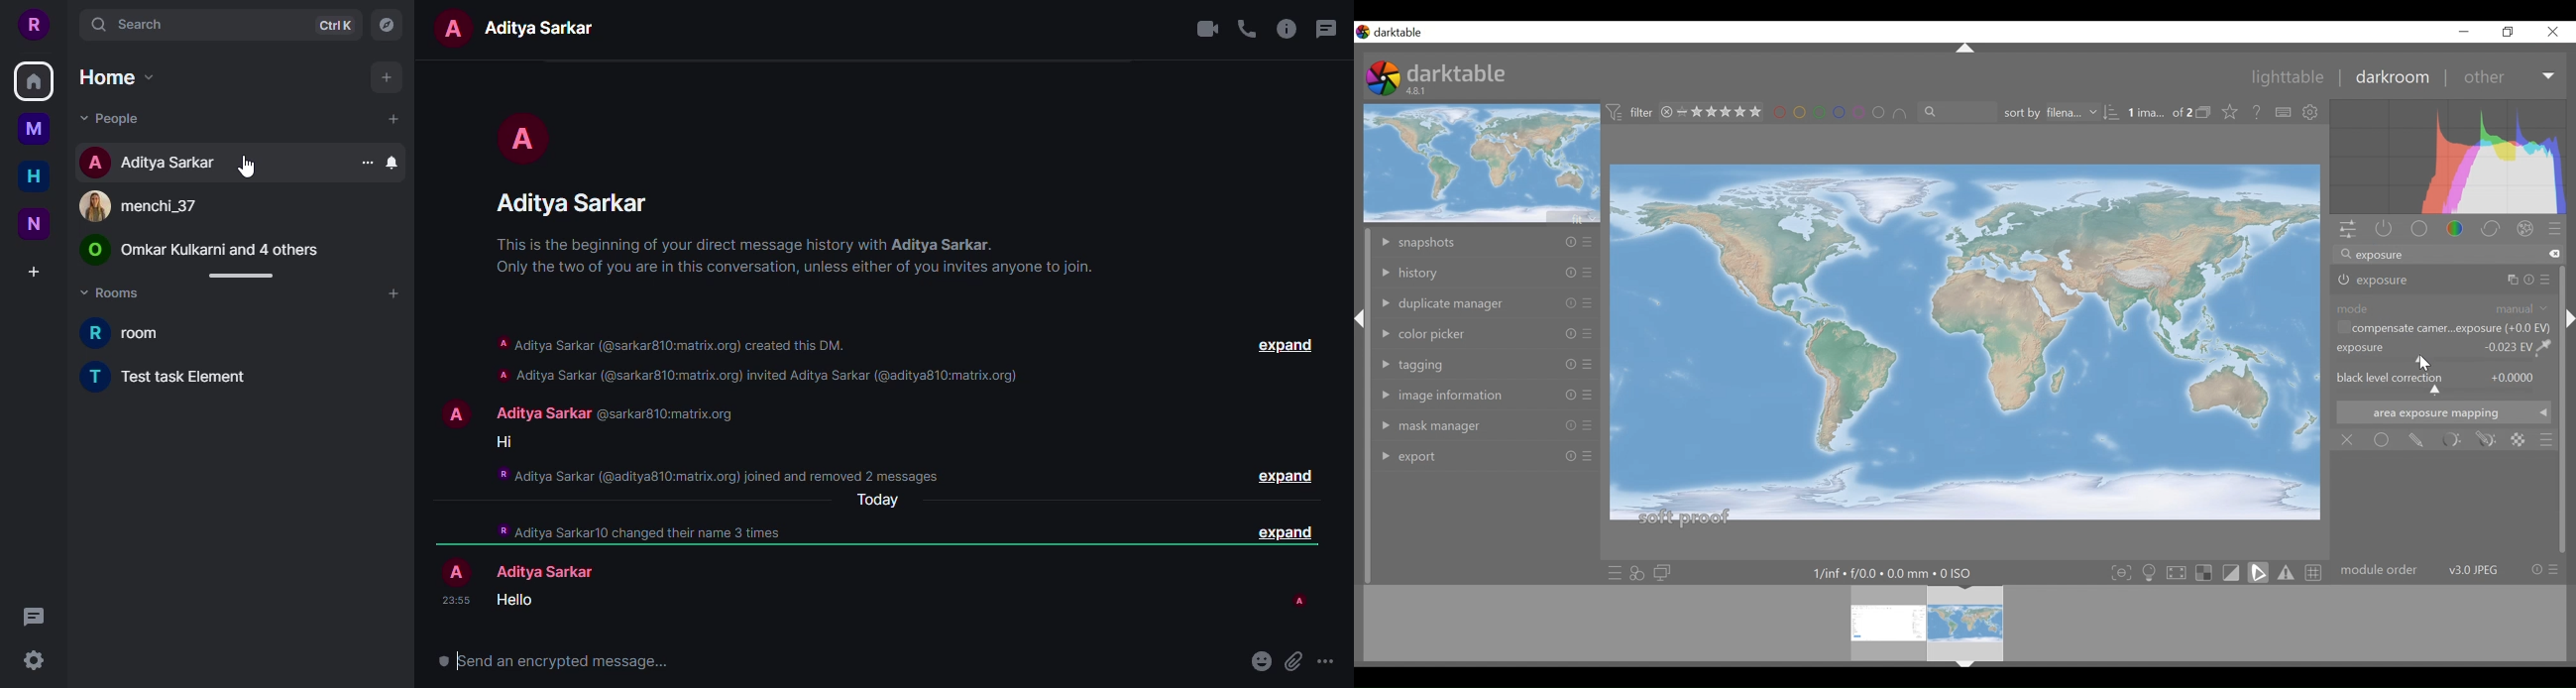 This screenshot has width=2576, height=700. I want to click on aditya sarkar @sarkar810:matrix.org, so click(611, 415).